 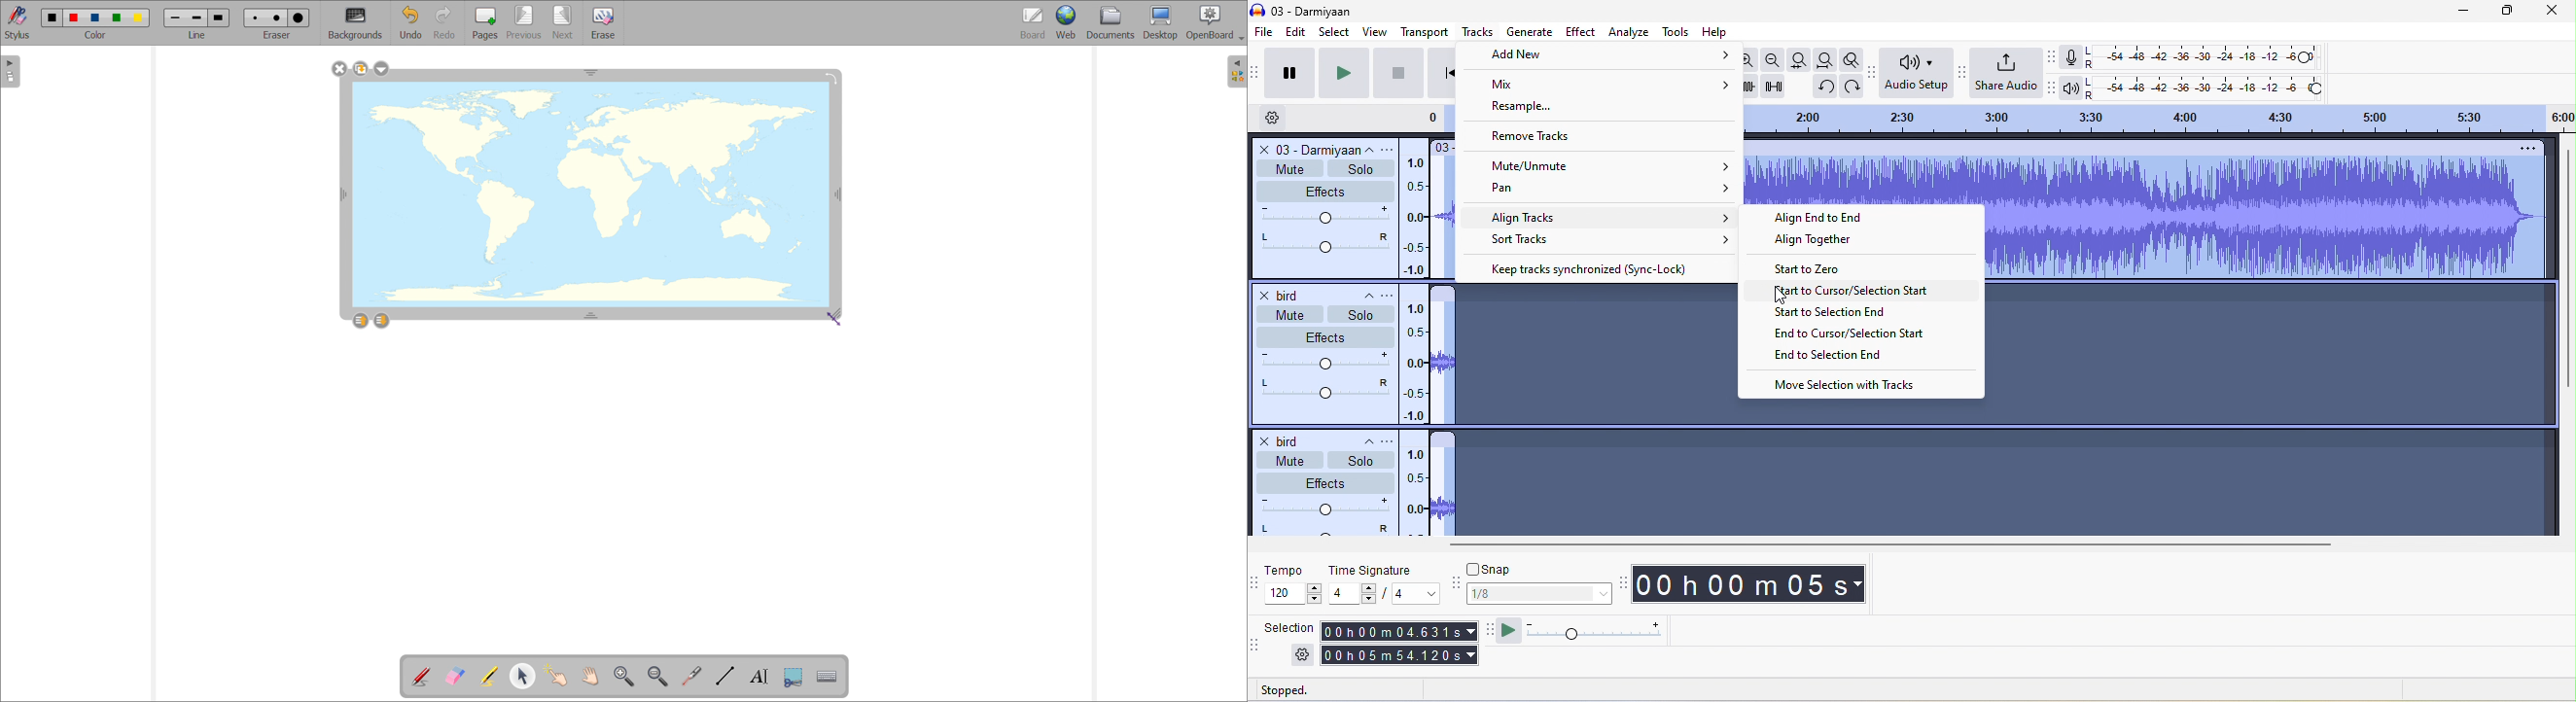 I want to click on pan: center, so click(x=1323, y=244).